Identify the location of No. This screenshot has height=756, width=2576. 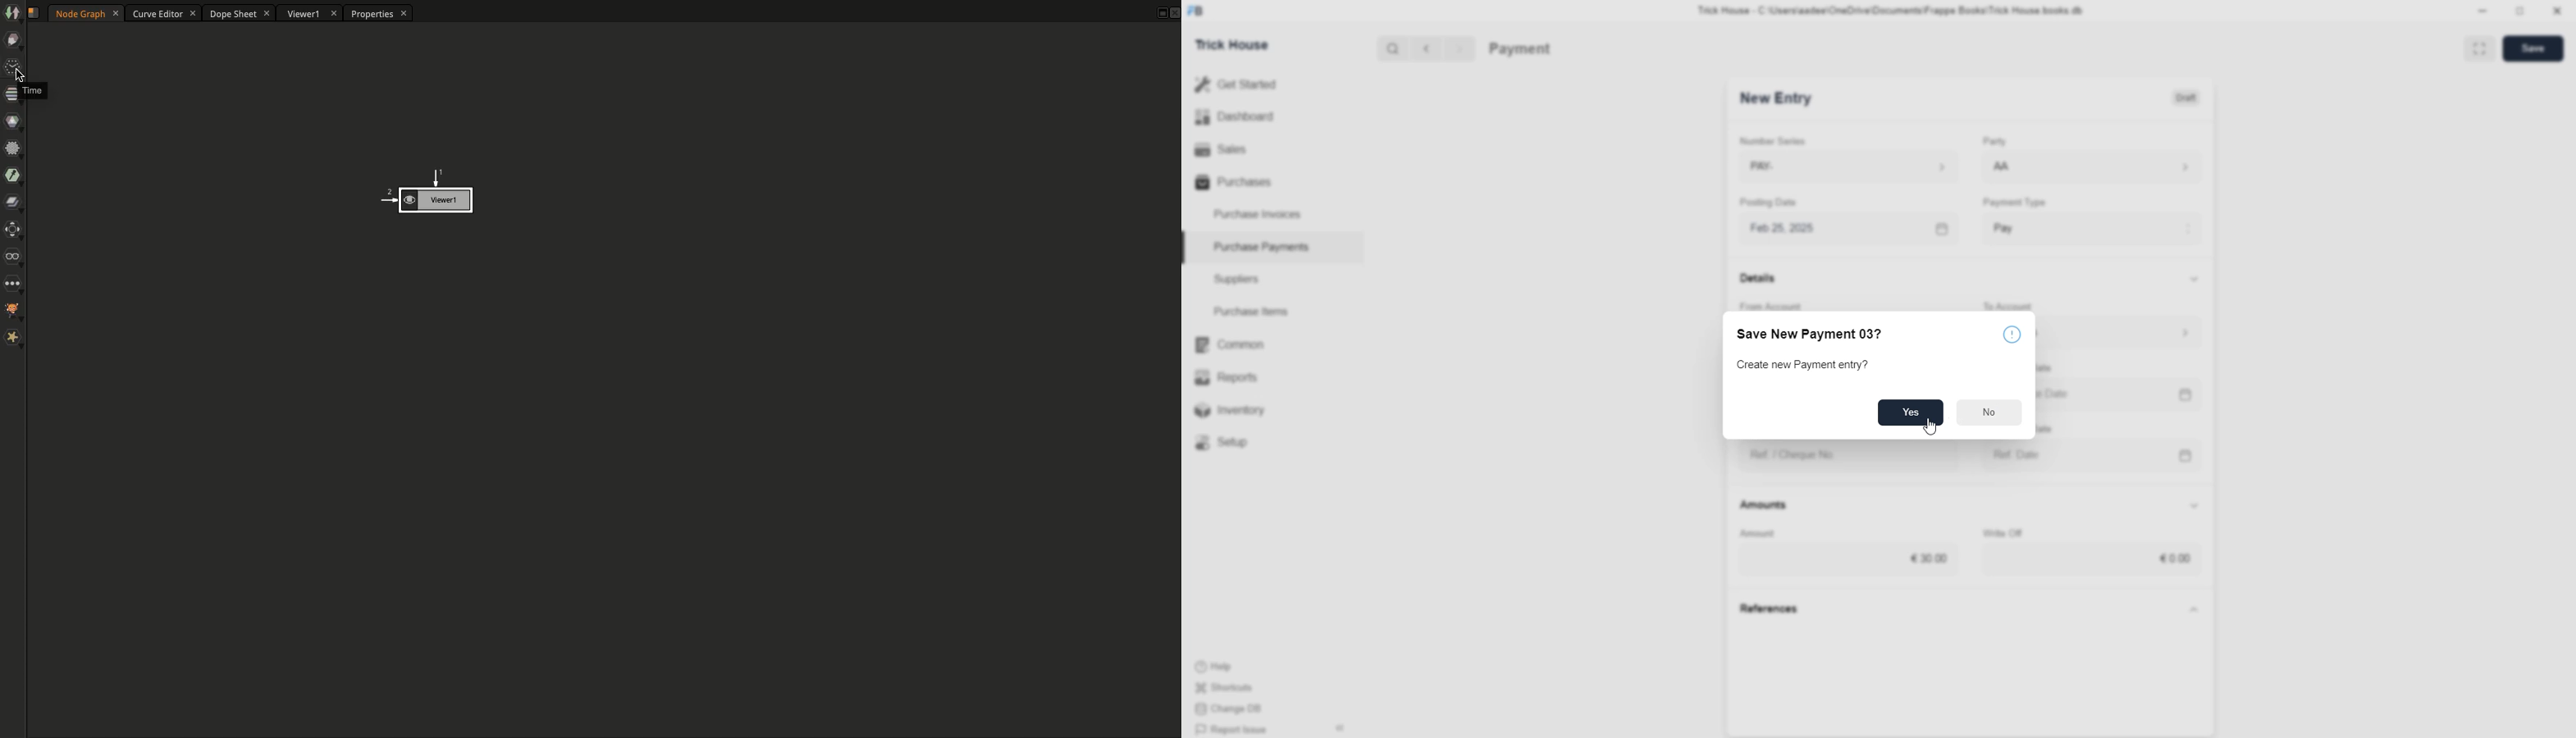
(1989, 415).